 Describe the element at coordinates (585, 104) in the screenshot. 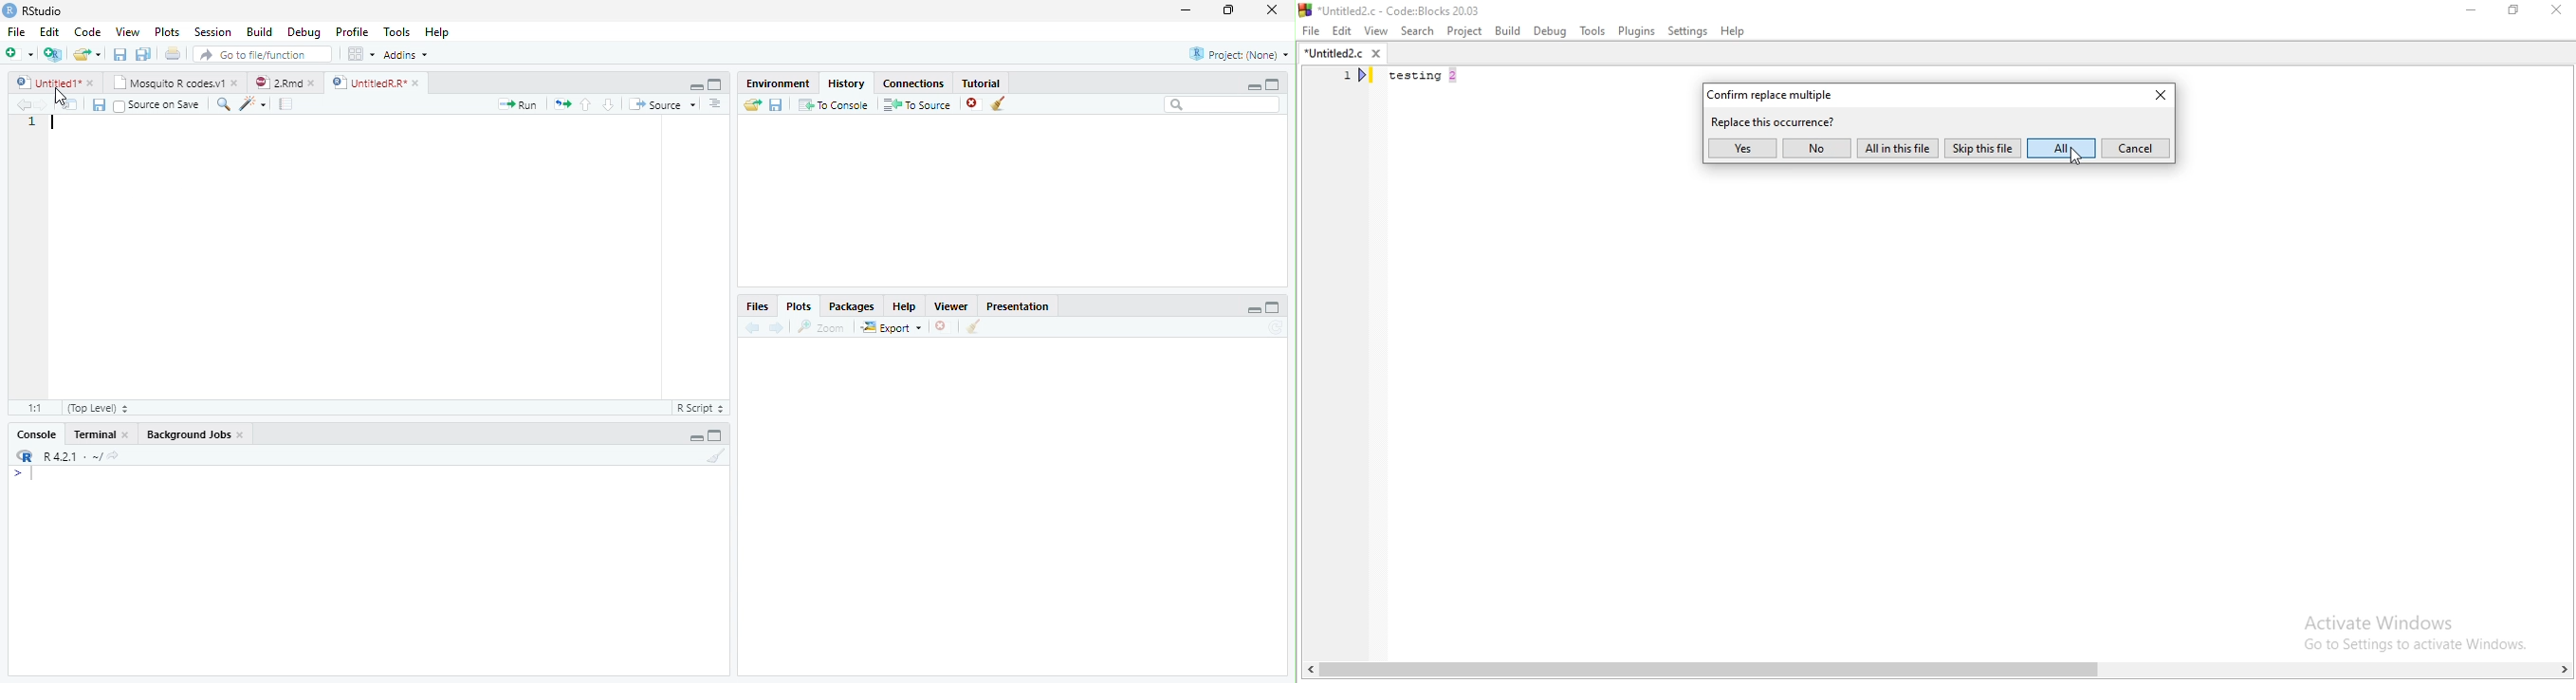

I see `Go to previous section/chunk` at that location.